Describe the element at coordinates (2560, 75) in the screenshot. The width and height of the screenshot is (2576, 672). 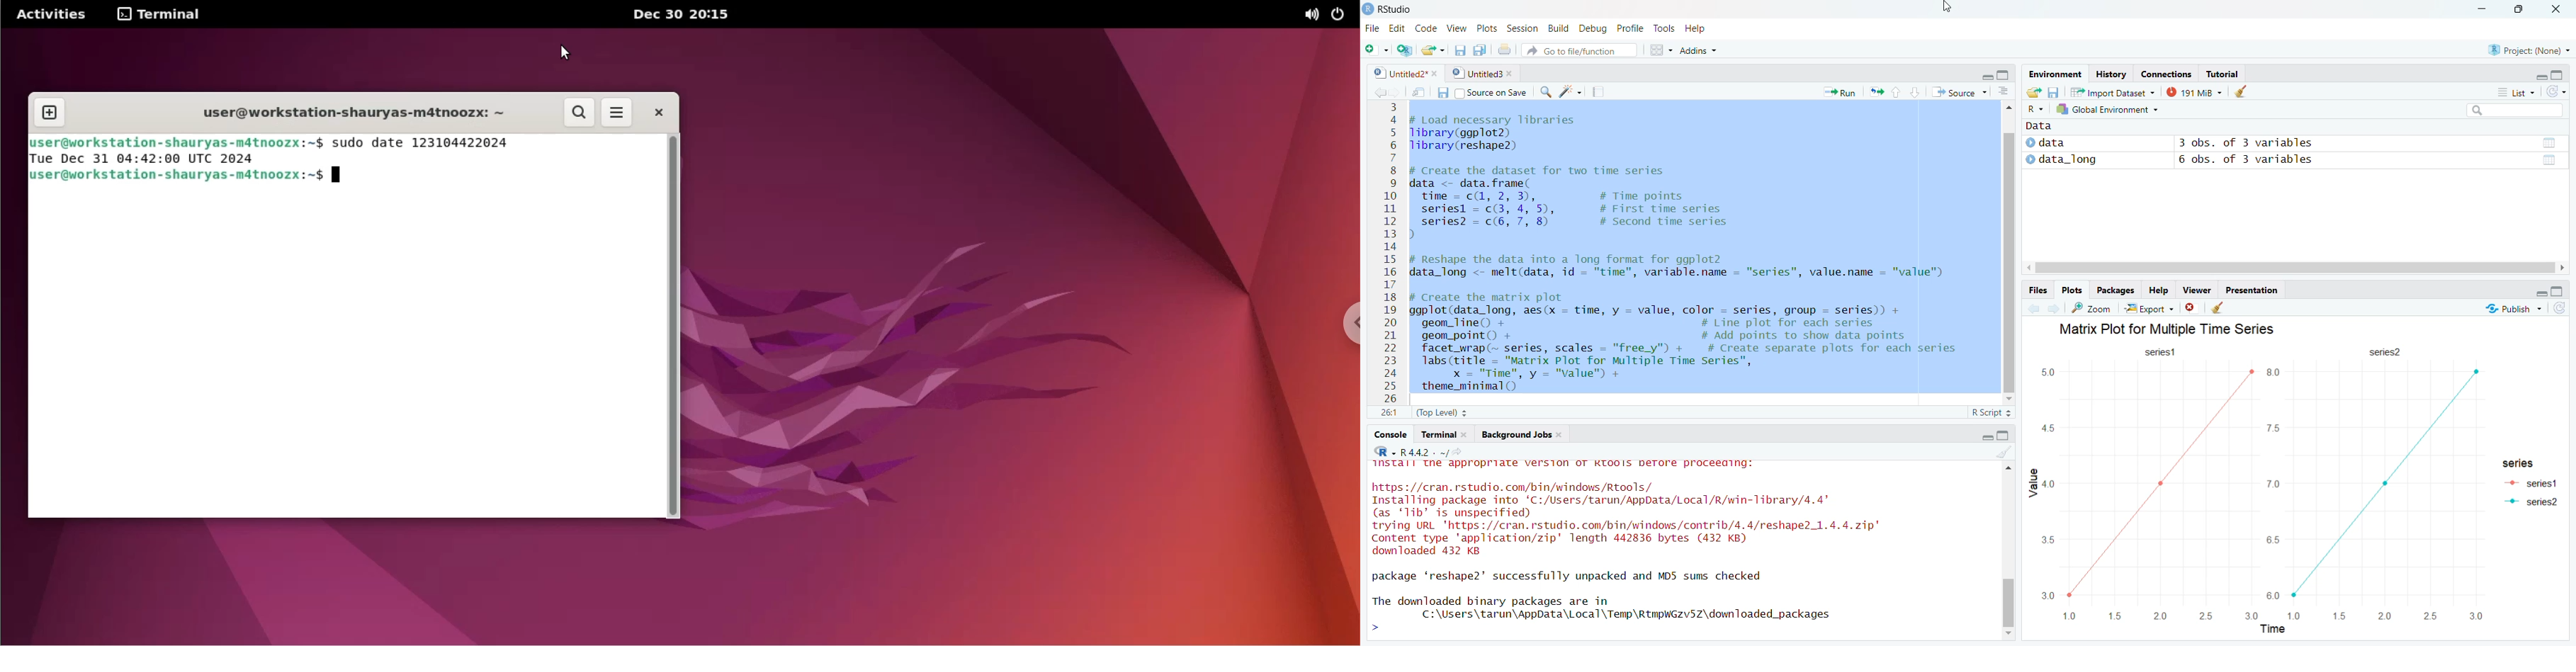
I see `Maximize` at that location.